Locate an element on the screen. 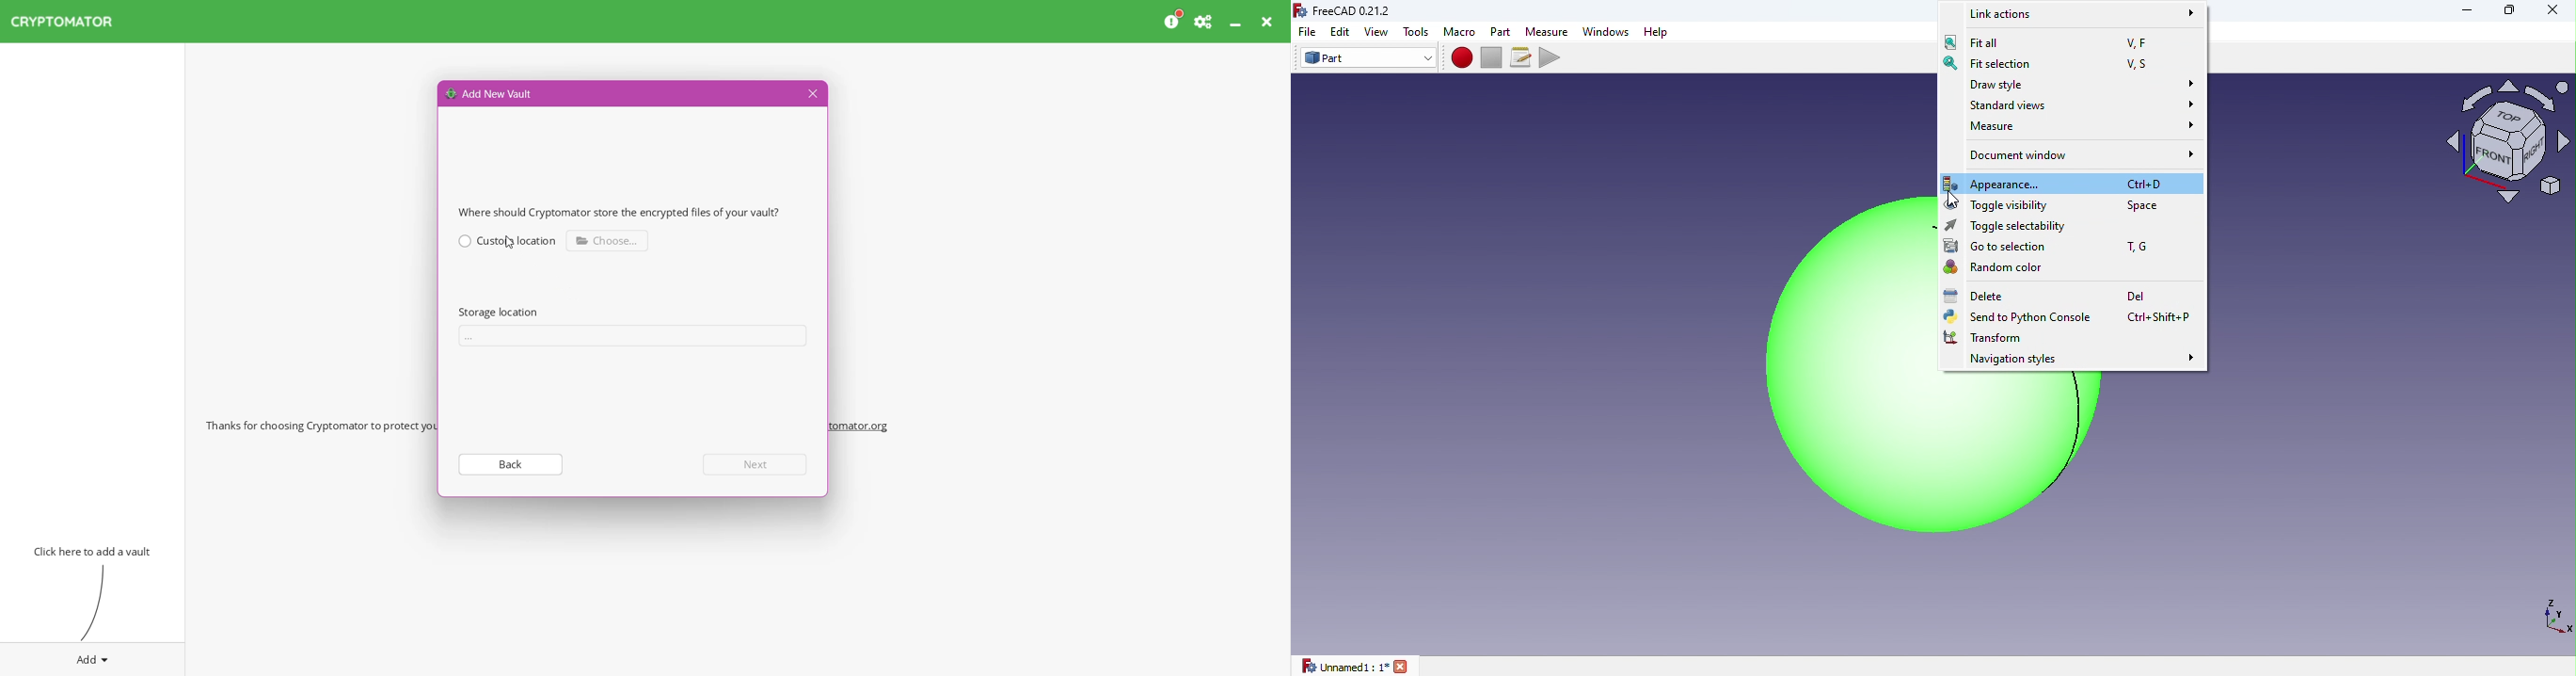 The height and width of the screenshot is (700, 2576). Help is located at coordinates (1661, 32).